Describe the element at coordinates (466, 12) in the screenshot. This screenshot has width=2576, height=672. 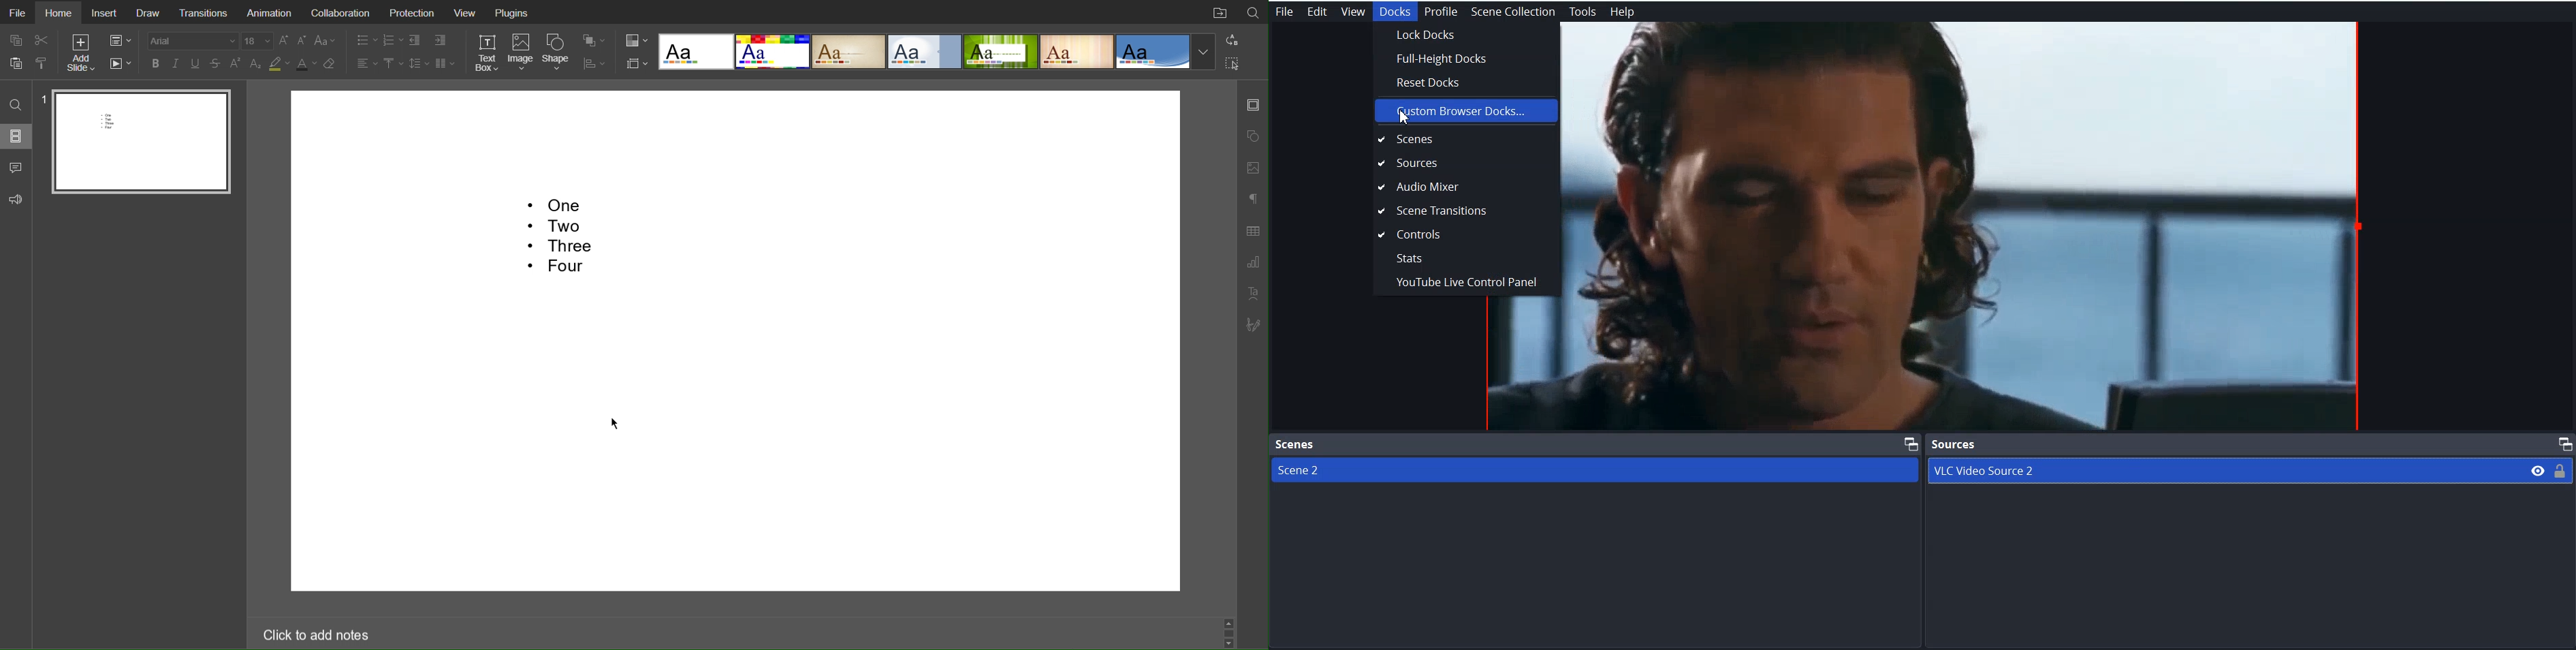
I see `View` at that location.